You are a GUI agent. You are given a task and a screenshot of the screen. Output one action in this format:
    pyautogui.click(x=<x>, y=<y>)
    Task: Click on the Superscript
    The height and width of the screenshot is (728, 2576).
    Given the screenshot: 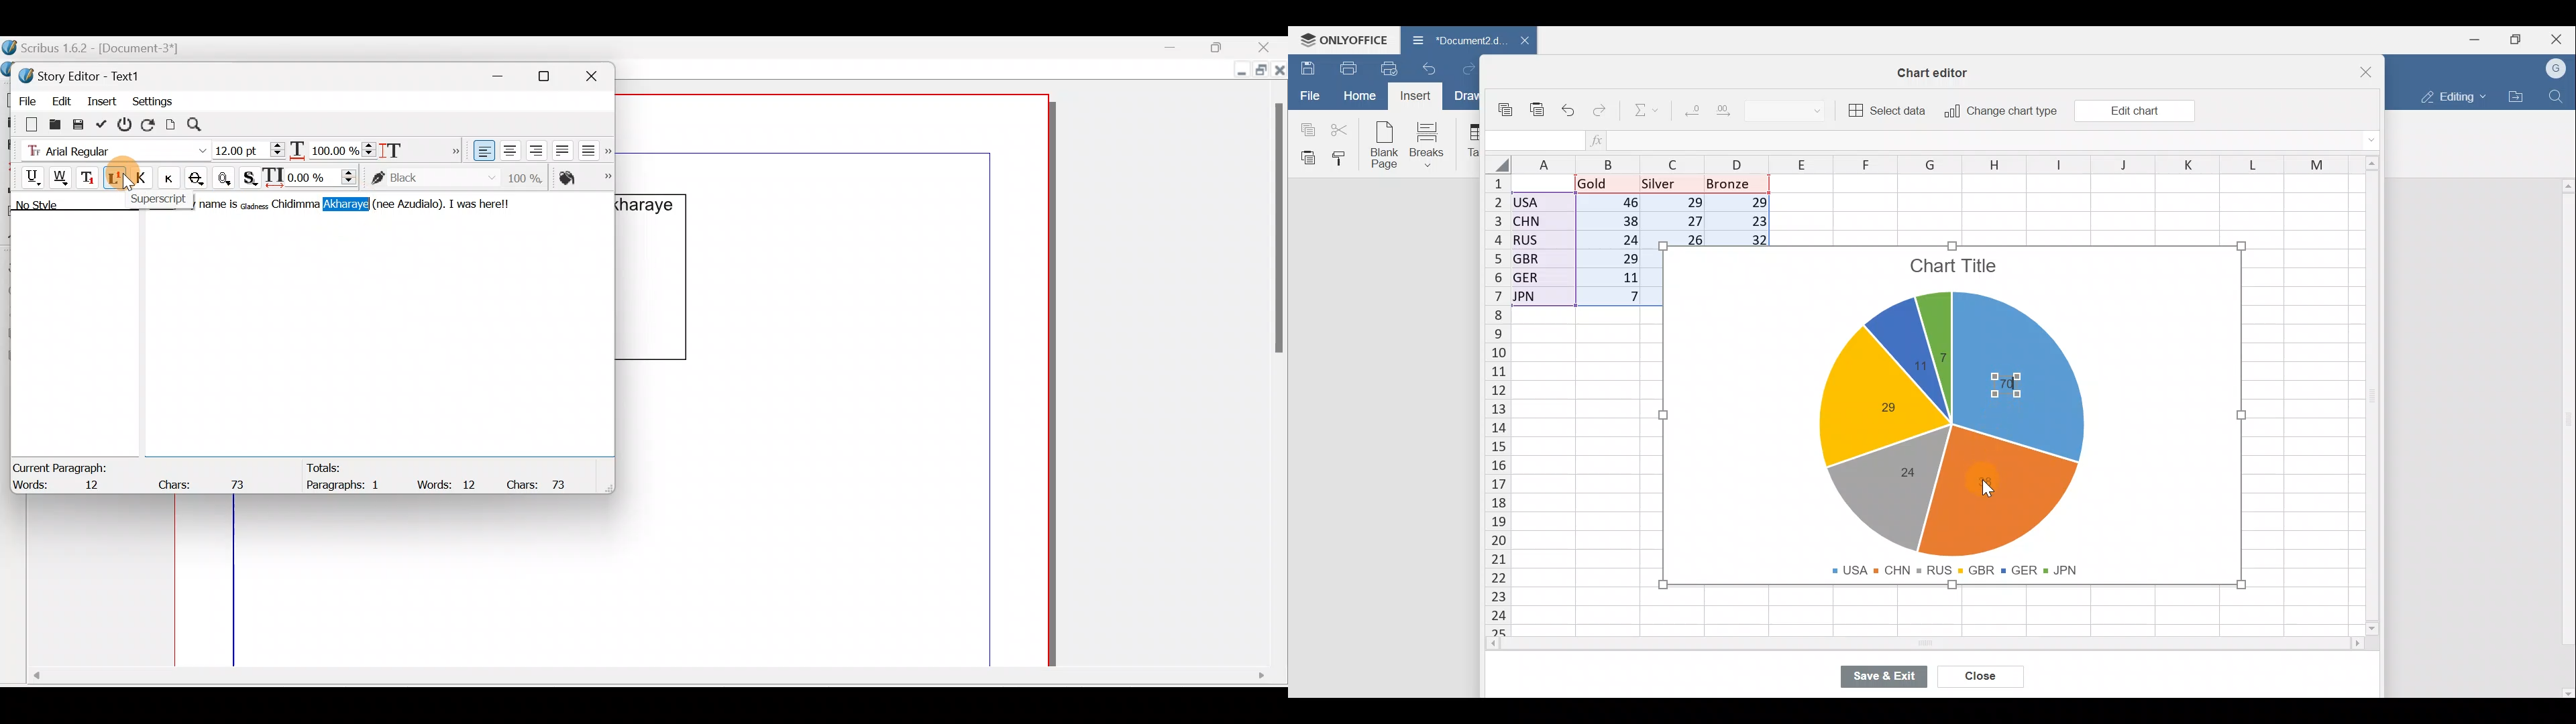 What is the action you would take?
    pyautogui.click(x=116, y=180)
    